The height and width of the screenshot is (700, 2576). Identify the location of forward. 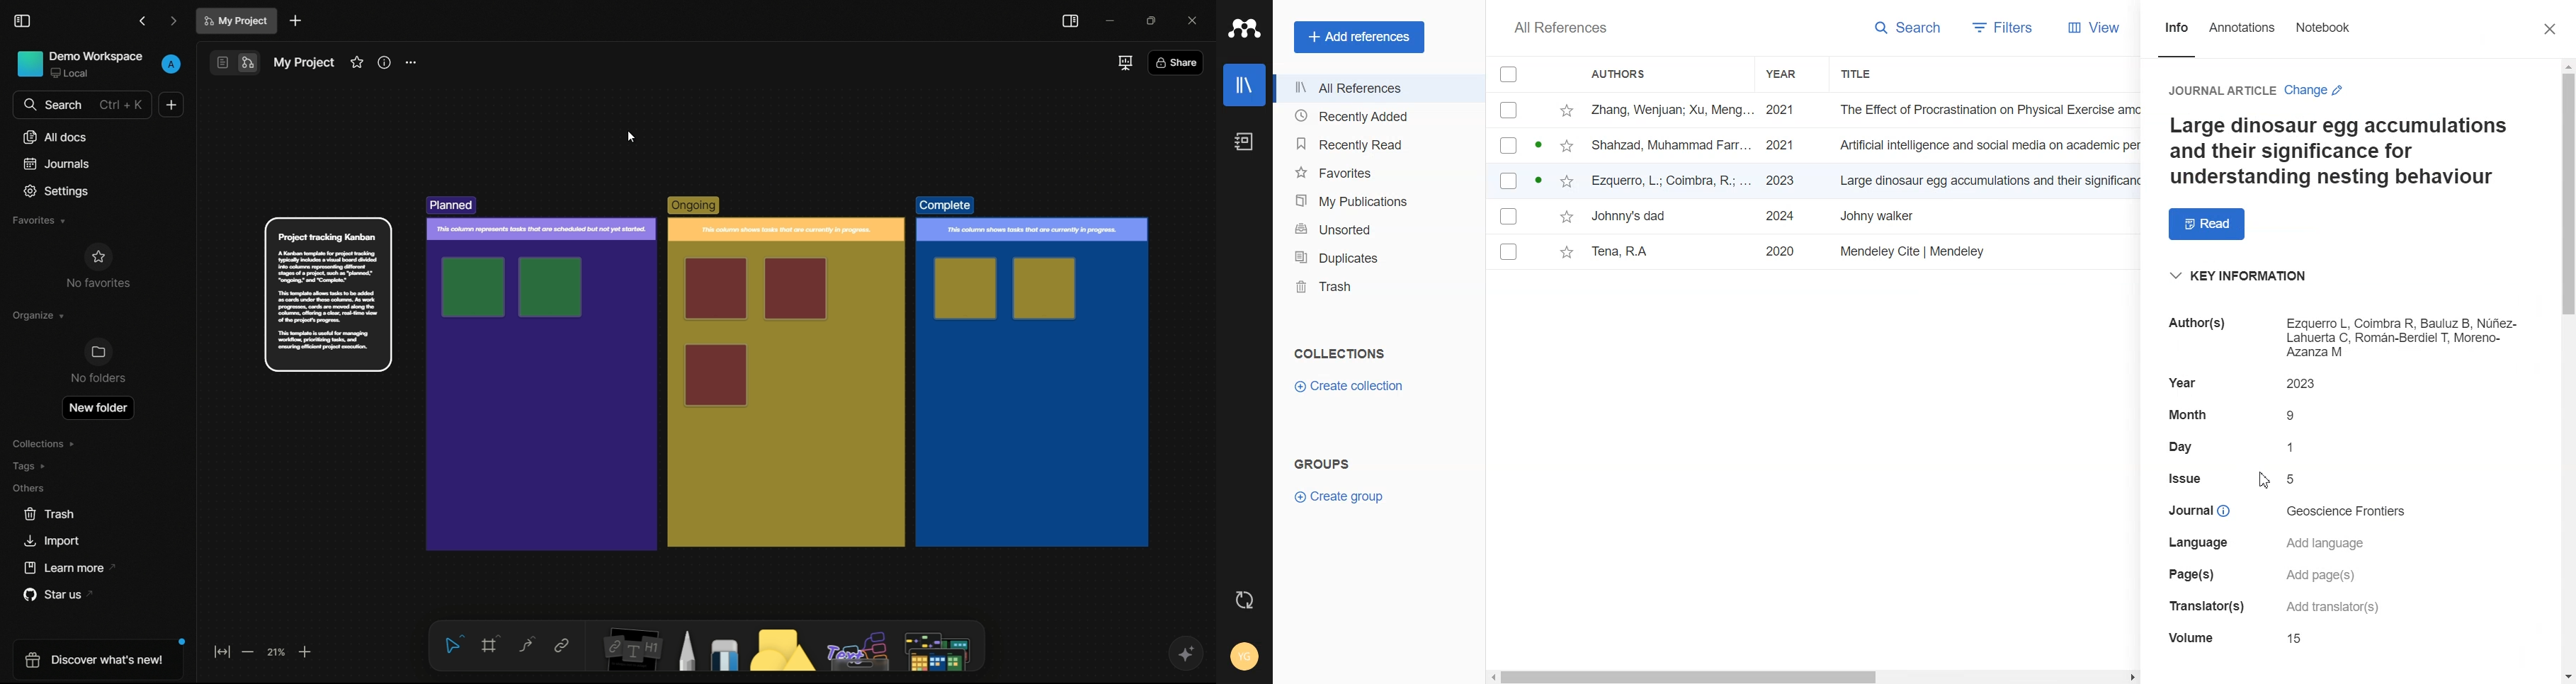
(174, 22).